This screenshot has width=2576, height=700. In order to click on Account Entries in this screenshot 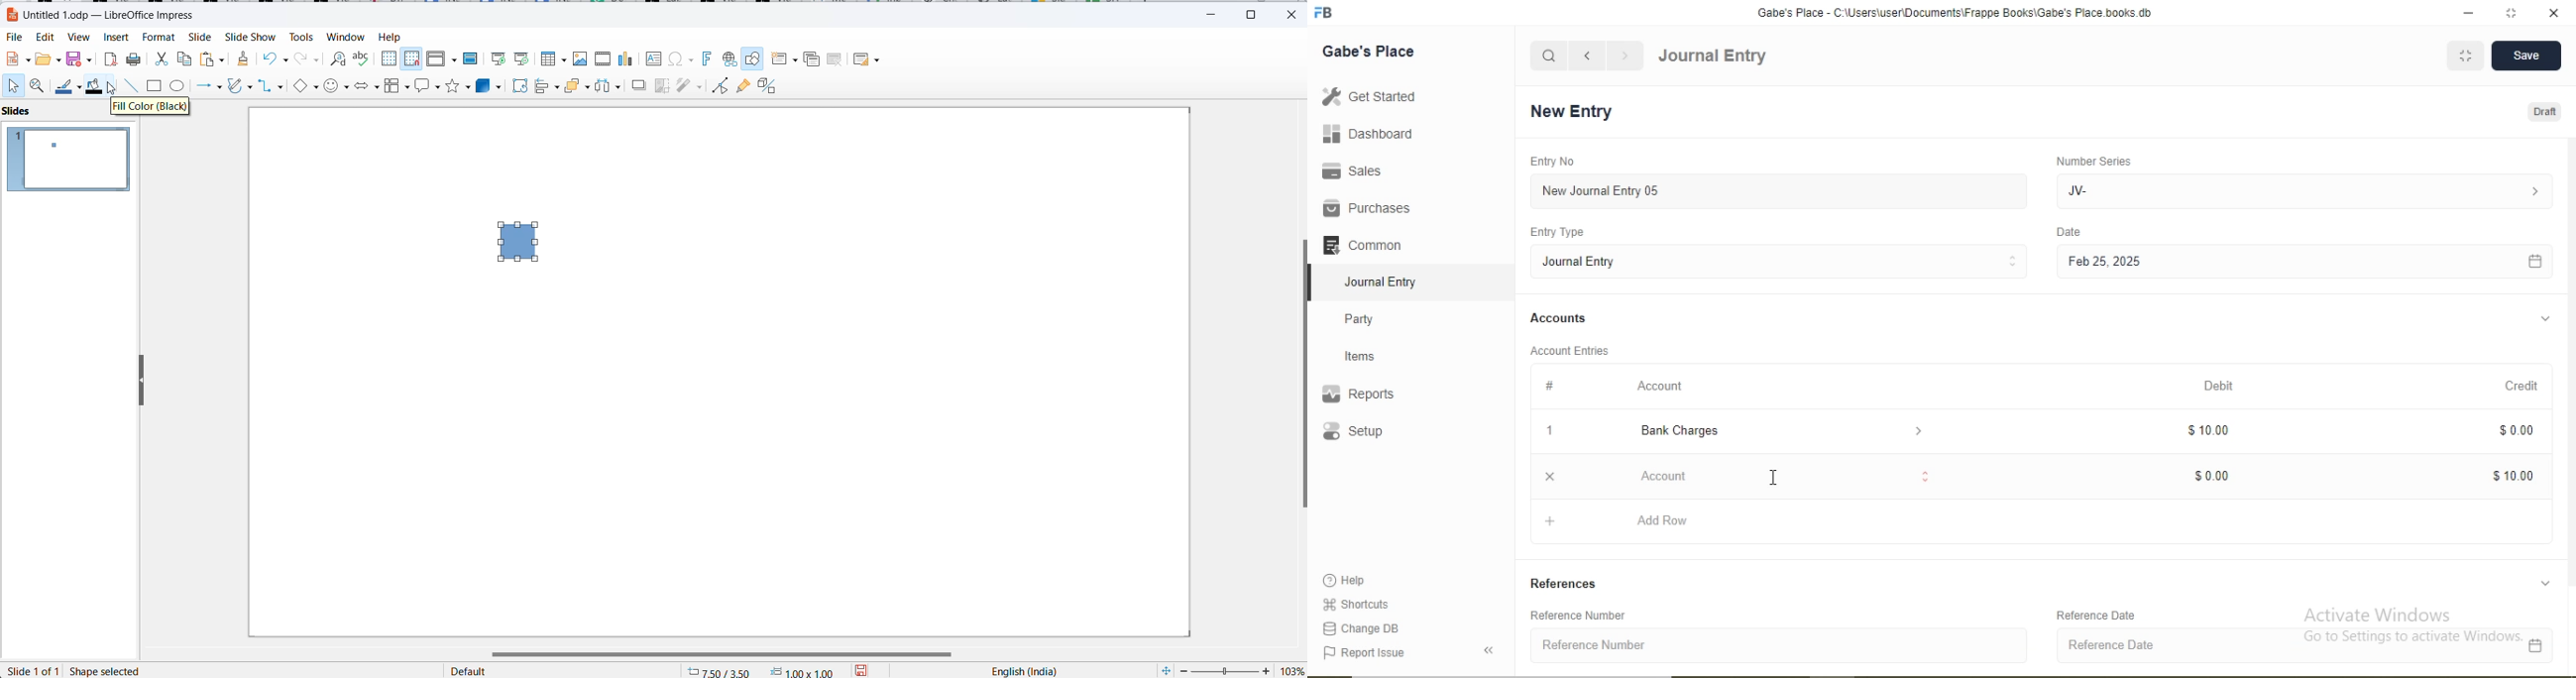, I will do `click(1568, 349)`.